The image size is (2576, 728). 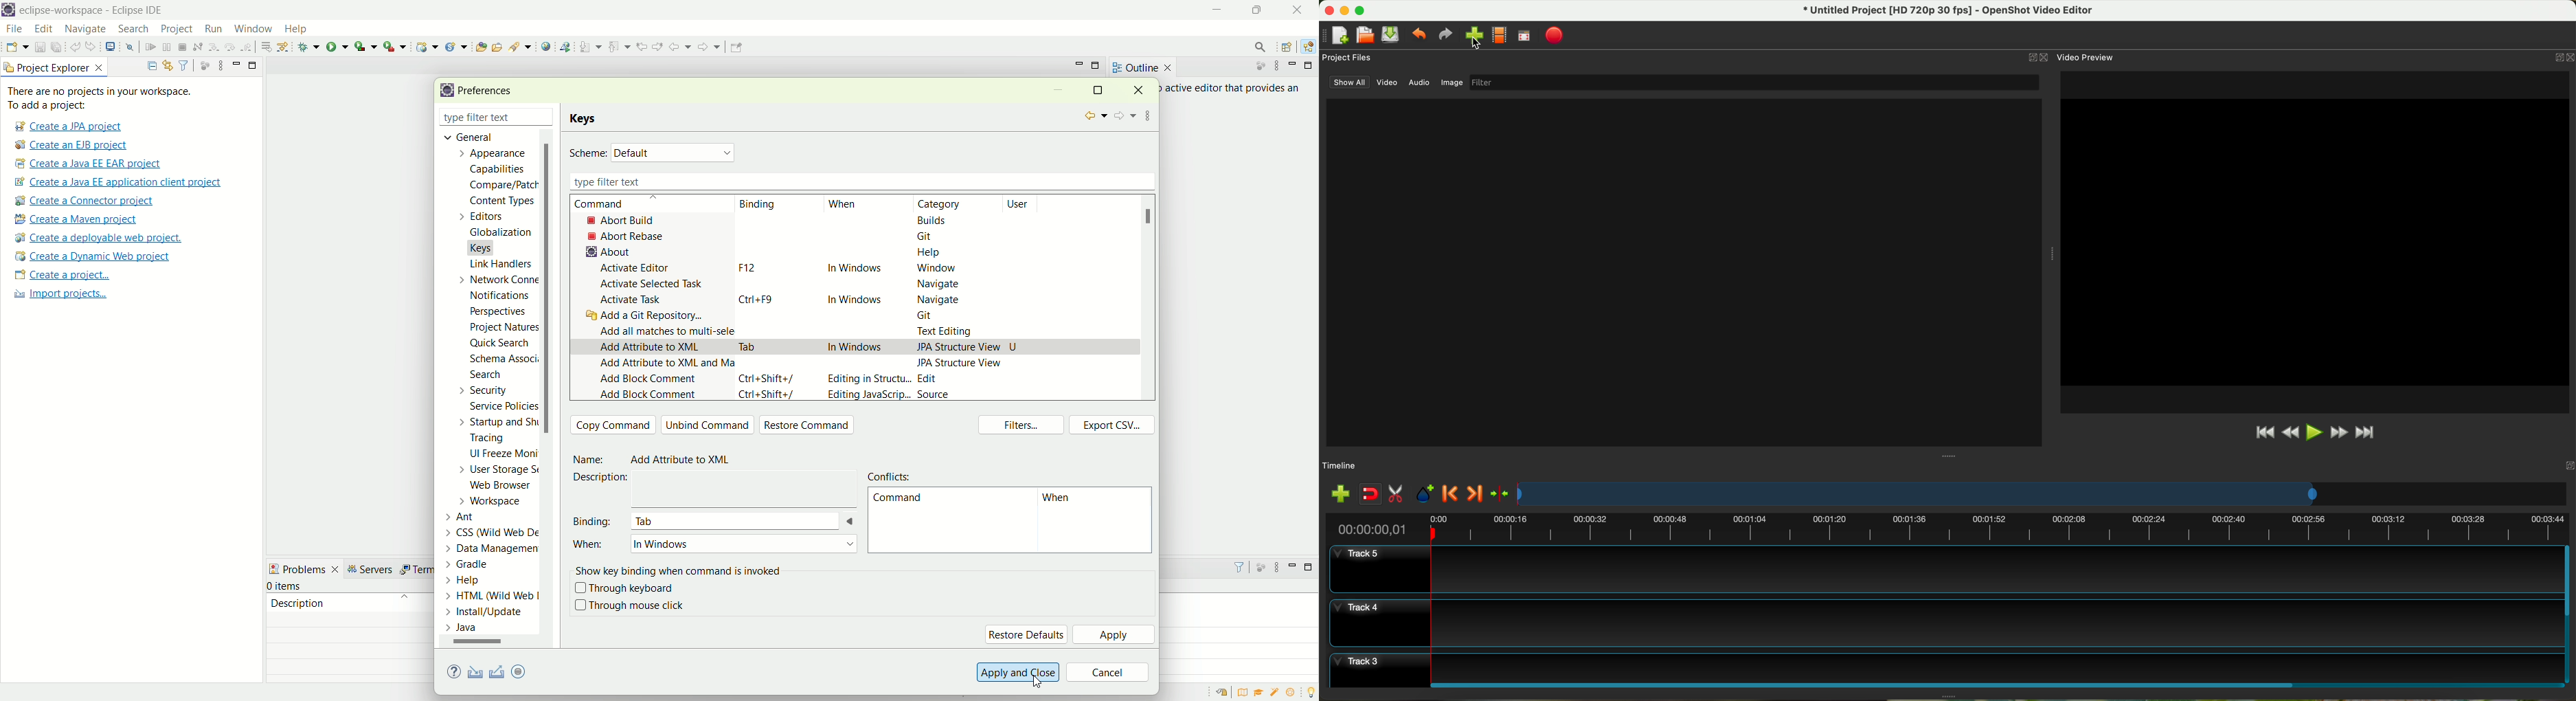 What do you see at coordinates (549, 118) in the screenshot?
I see `close` at bounding box center [549, 118].